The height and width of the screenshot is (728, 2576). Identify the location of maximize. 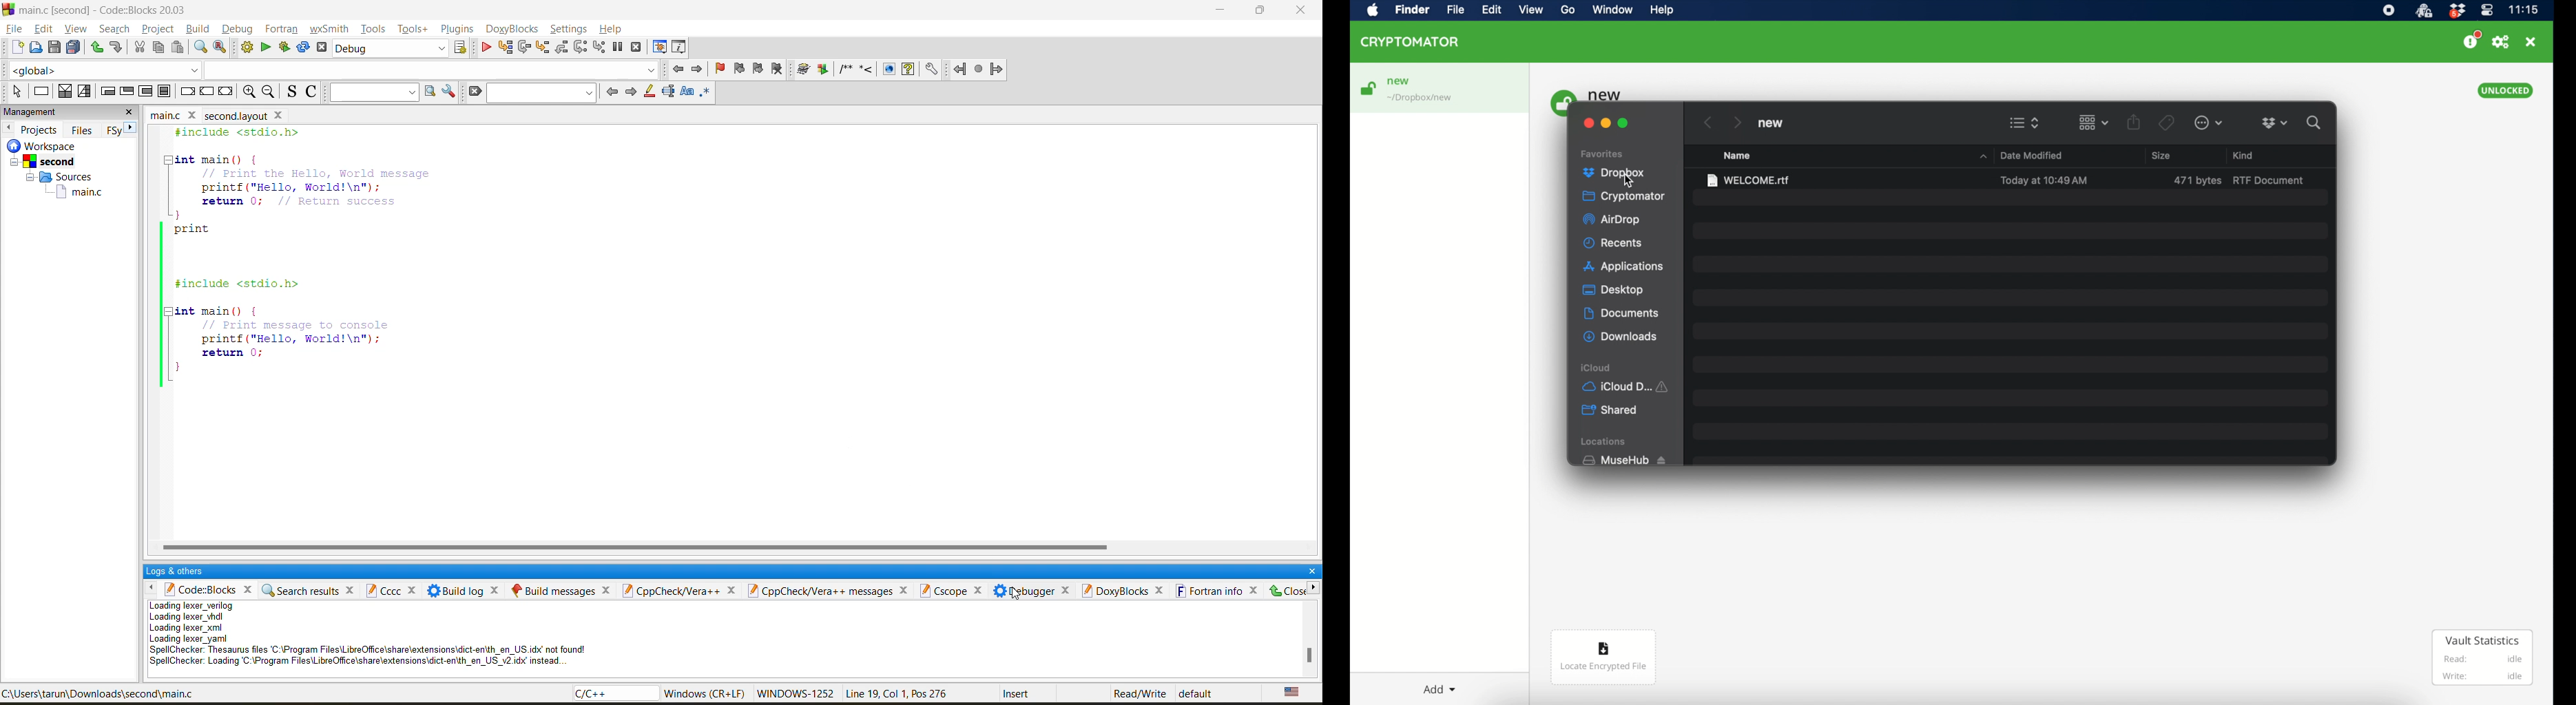
(1623, 123).